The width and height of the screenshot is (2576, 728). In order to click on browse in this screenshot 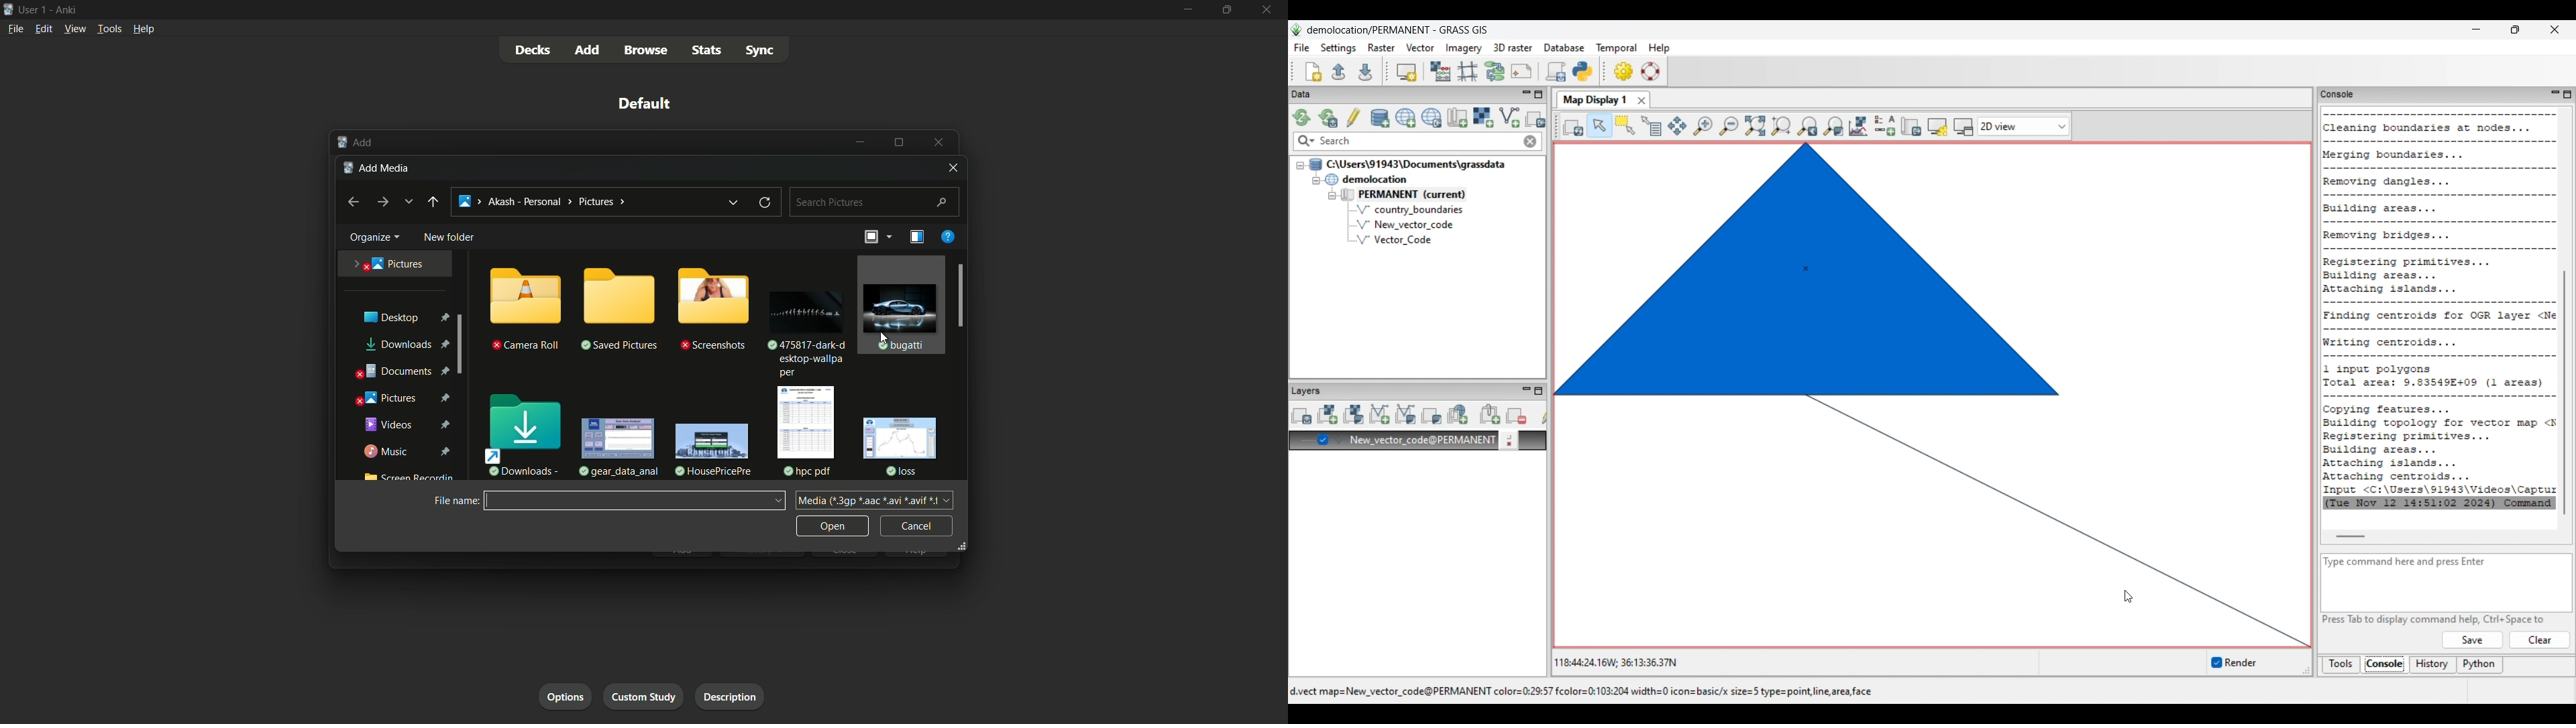, I will do `click(645, 51)`.